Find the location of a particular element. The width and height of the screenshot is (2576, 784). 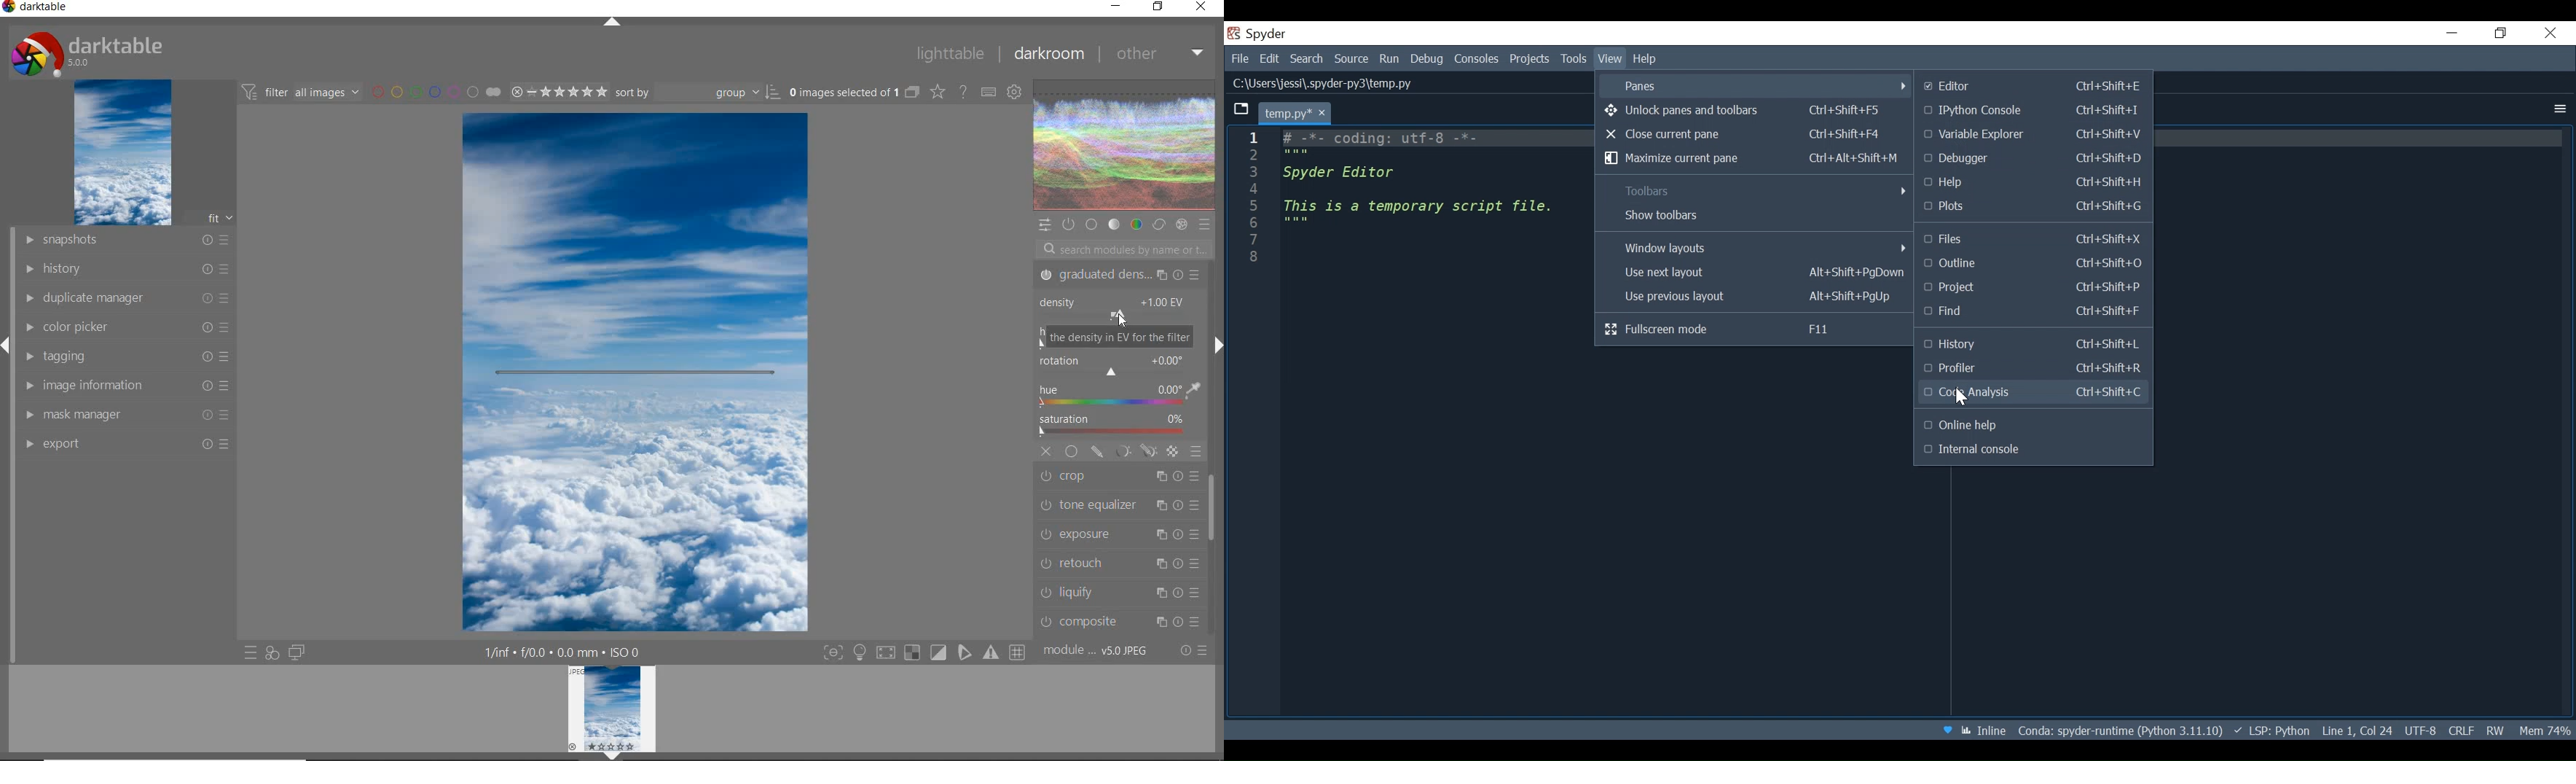

Options is located at coordinates (2558, 109).